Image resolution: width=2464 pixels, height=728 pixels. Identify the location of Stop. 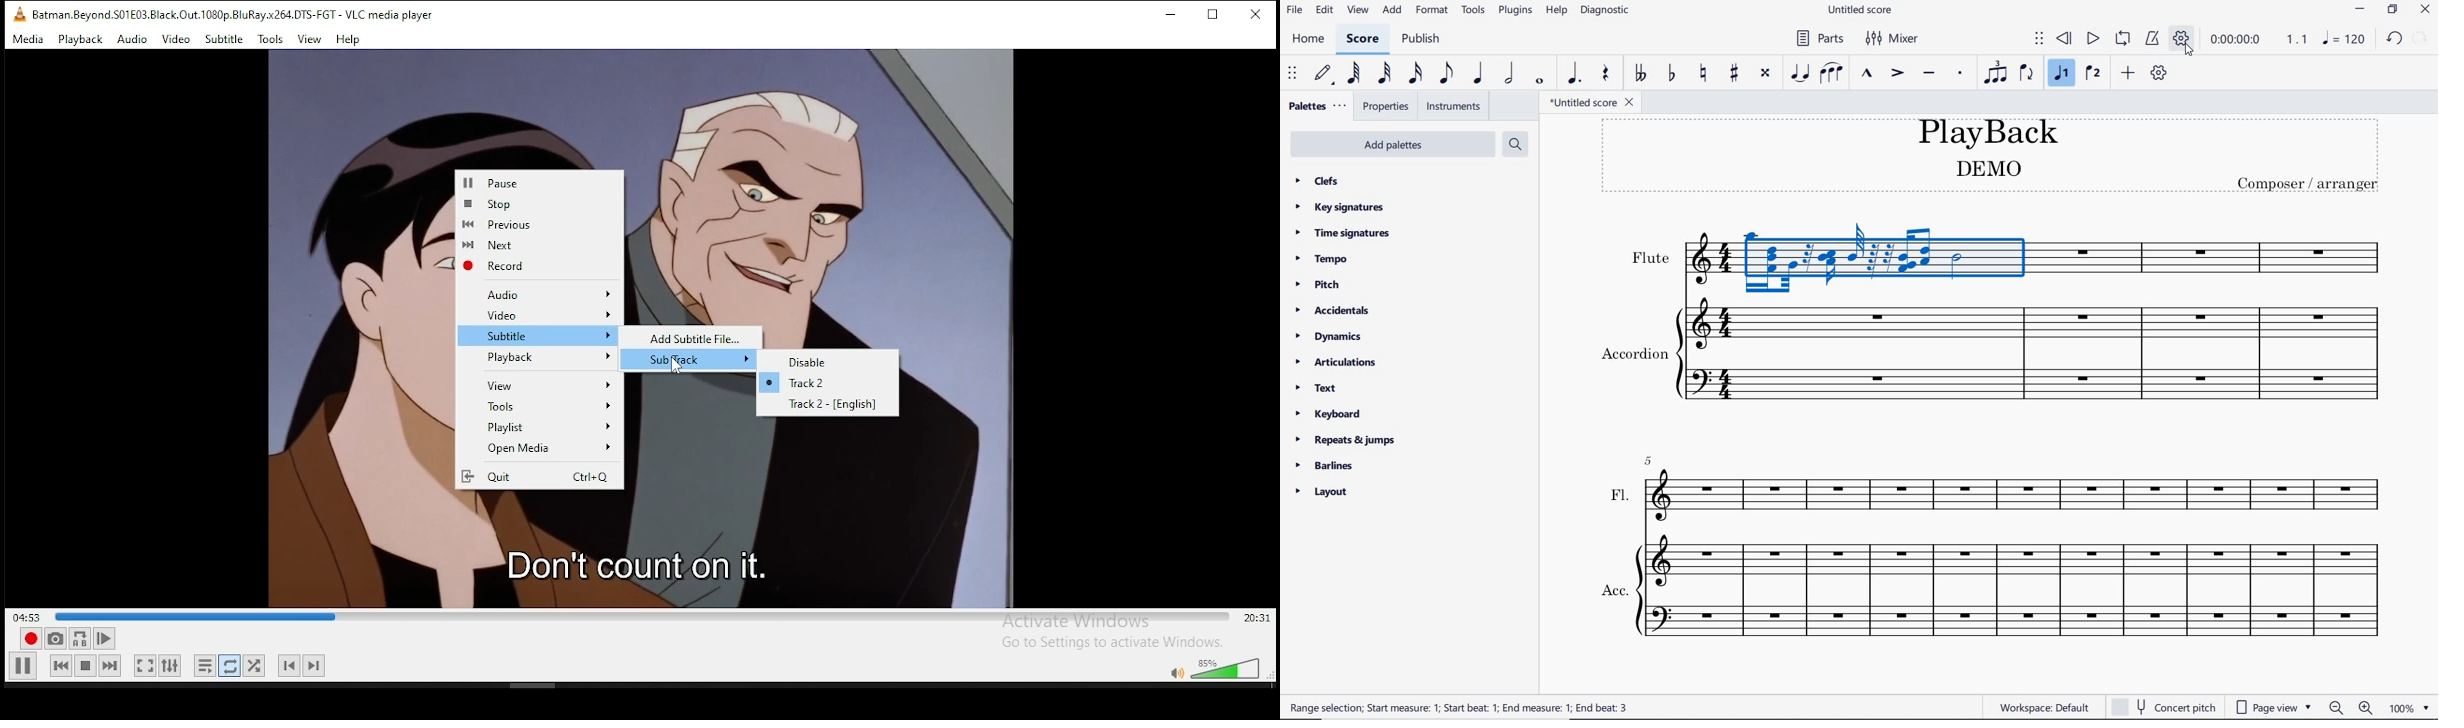
(539, 205).